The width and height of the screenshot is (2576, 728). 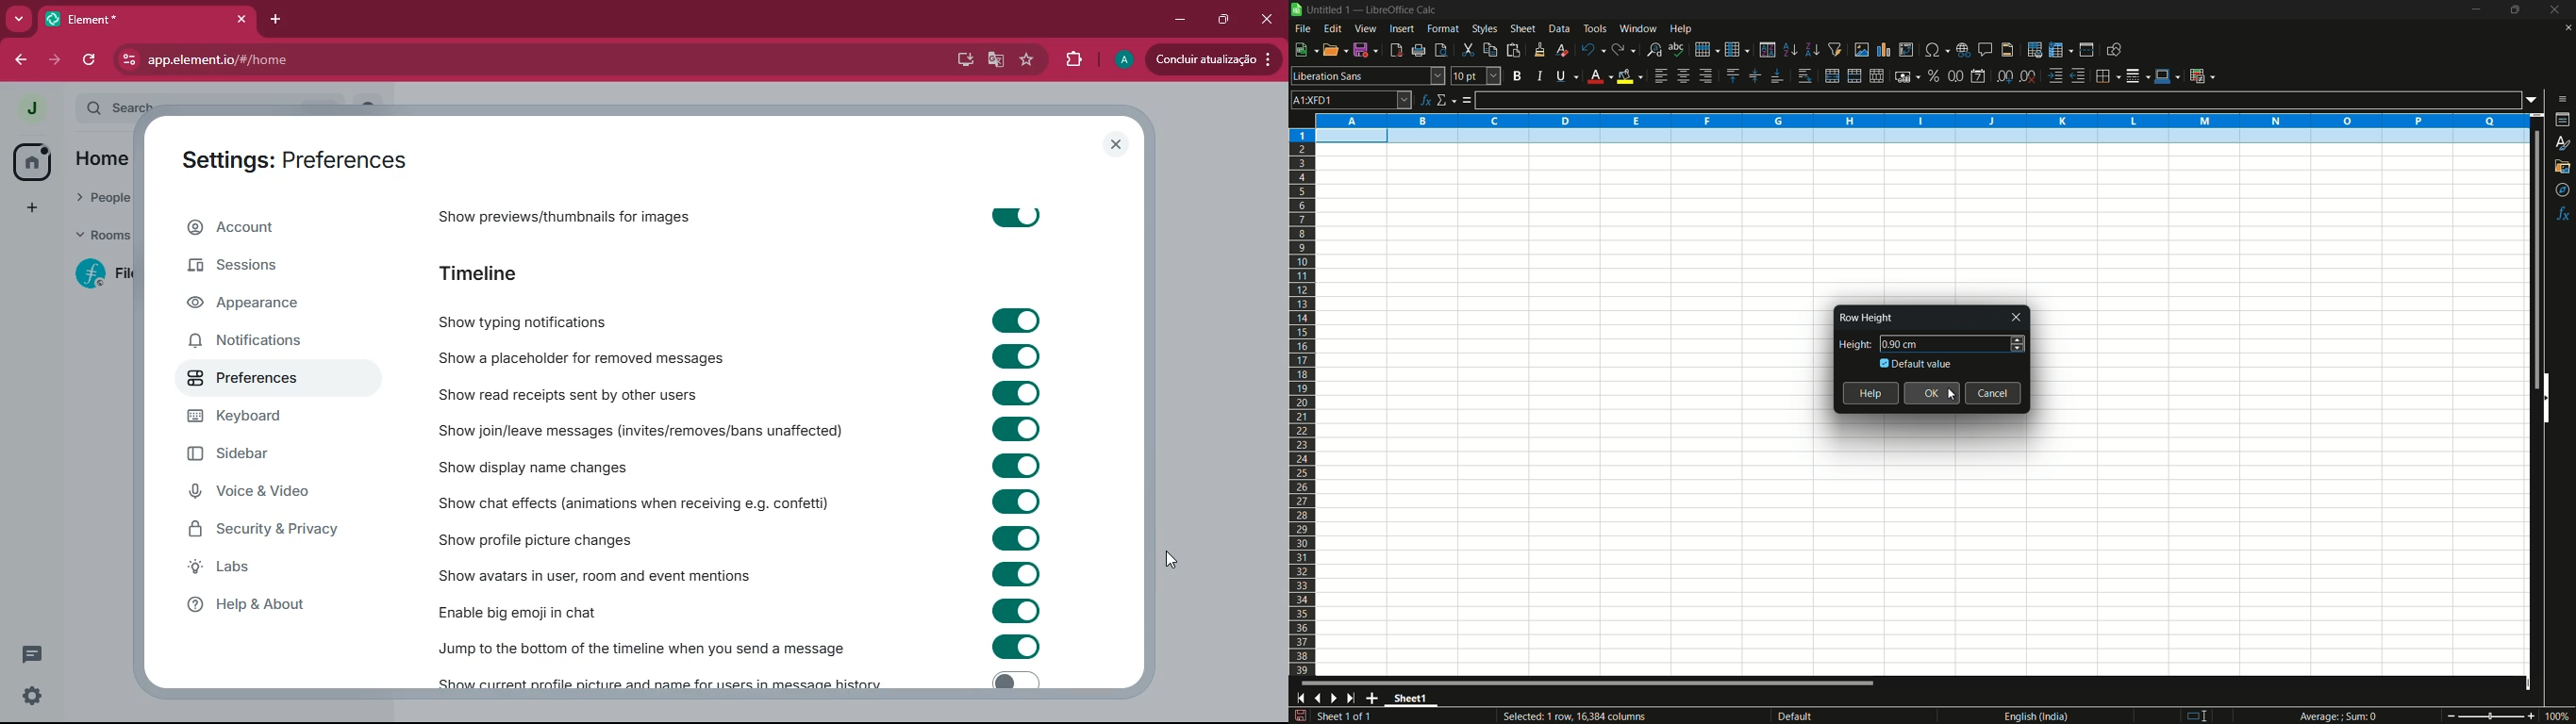 I want to click on default value, so click(x=1917, y=363).